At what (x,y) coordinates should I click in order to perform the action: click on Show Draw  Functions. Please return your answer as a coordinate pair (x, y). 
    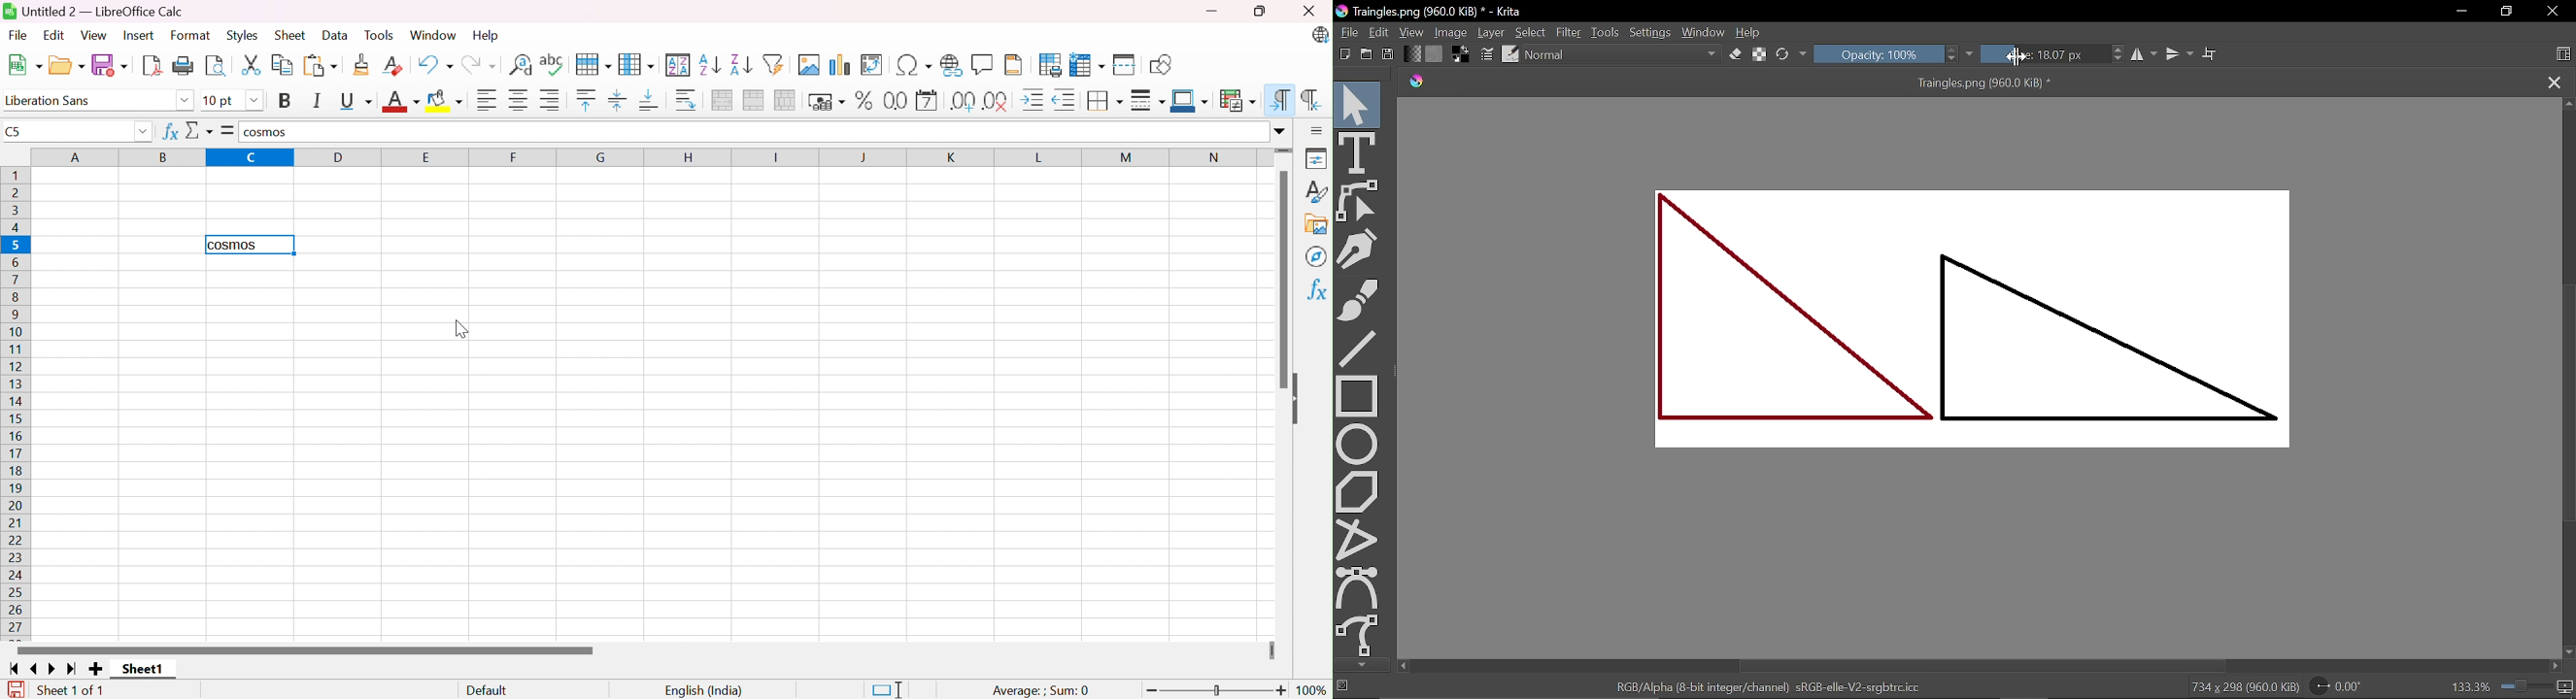
    Looking at the image, I should click on (1164, 63).